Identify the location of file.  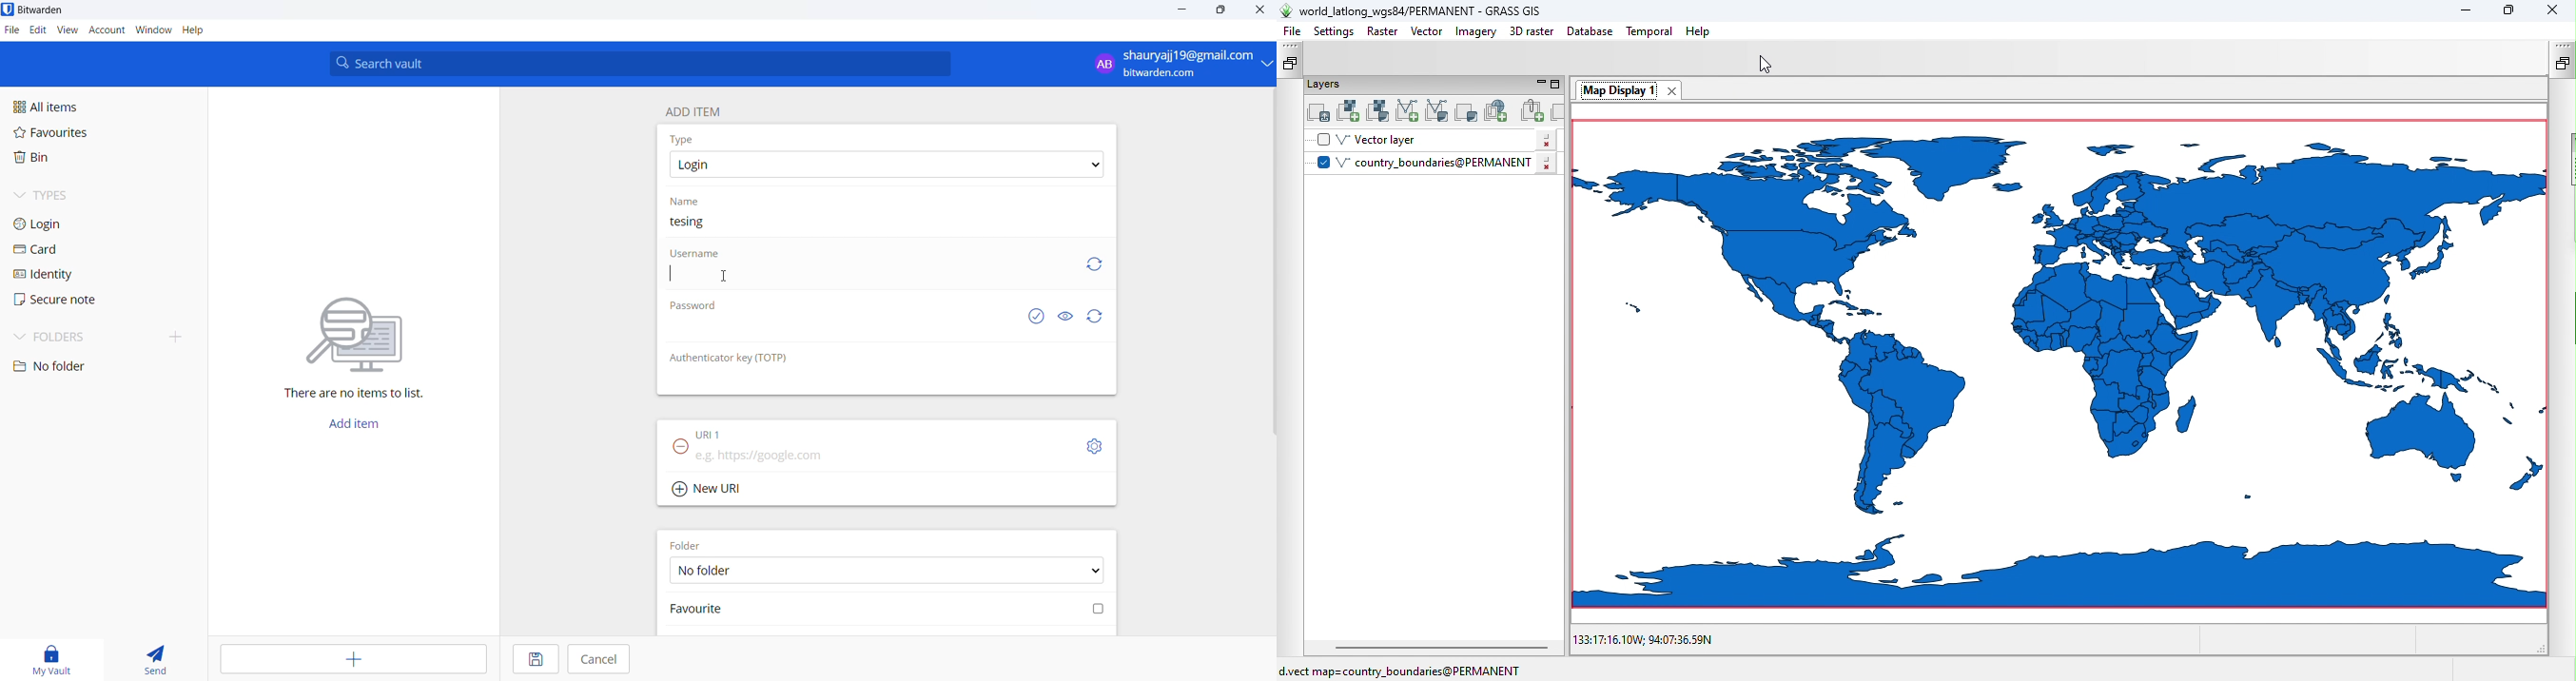
(11, 31).